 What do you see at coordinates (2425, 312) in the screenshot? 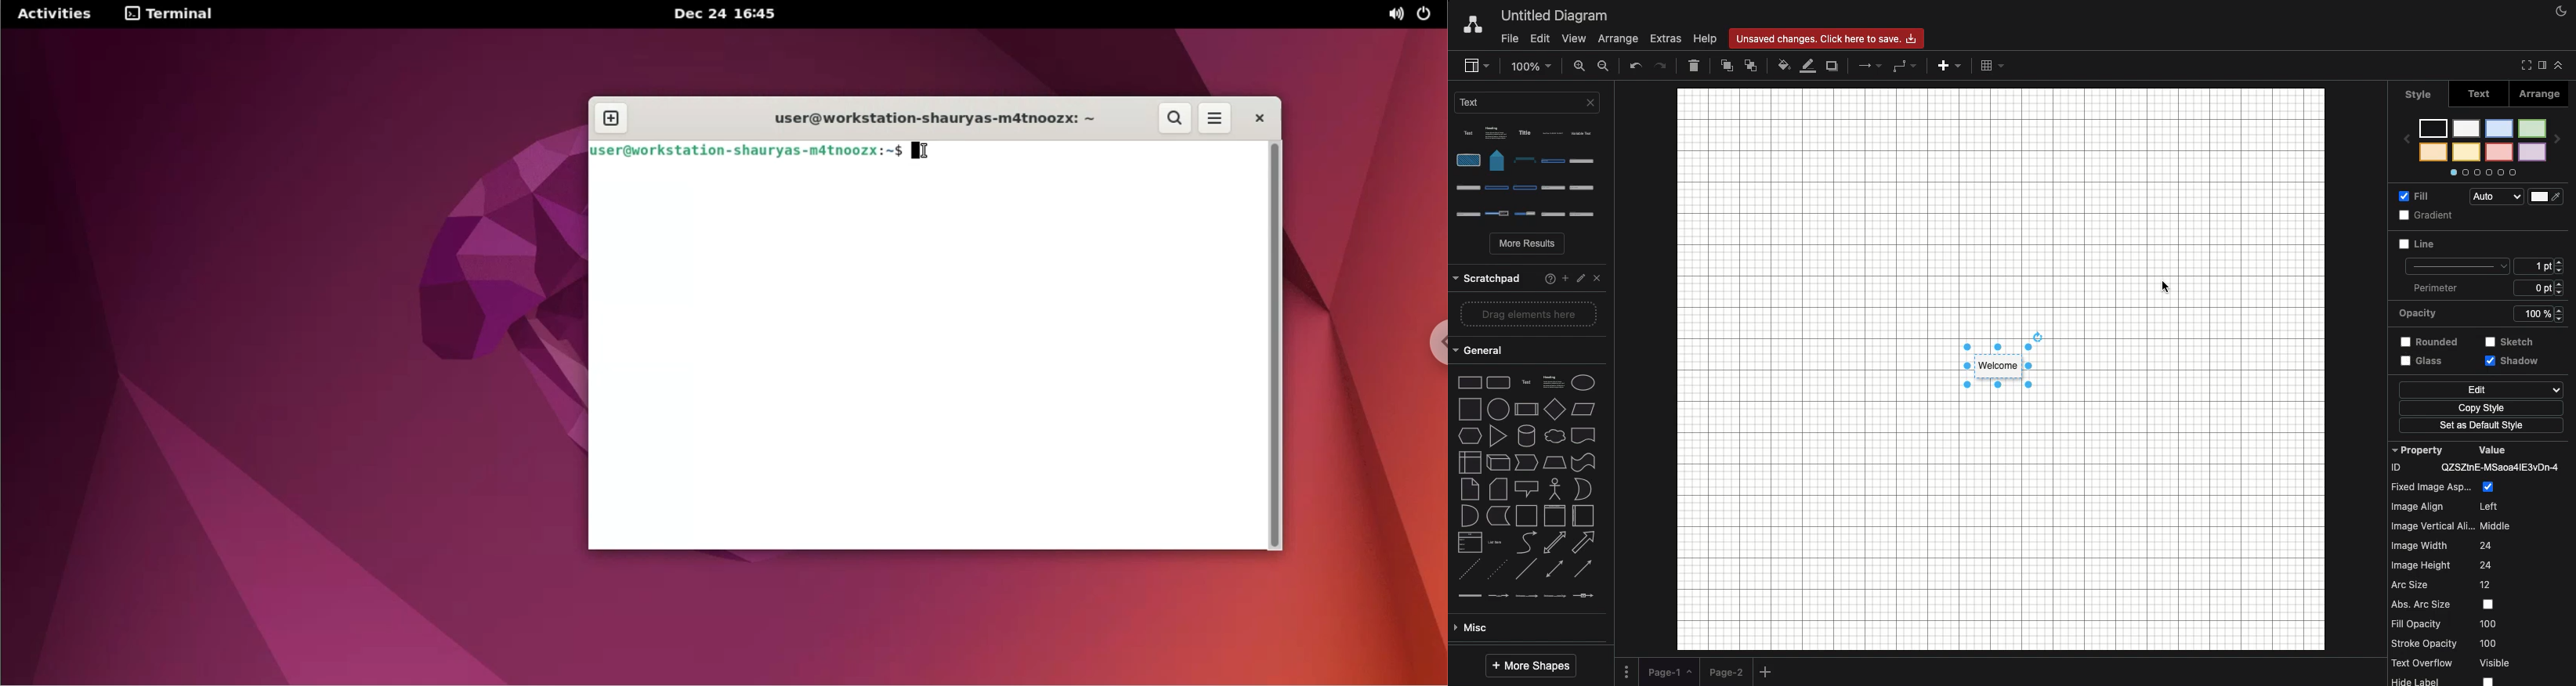
I see `Rounded` at bounding box center [2425, 312].